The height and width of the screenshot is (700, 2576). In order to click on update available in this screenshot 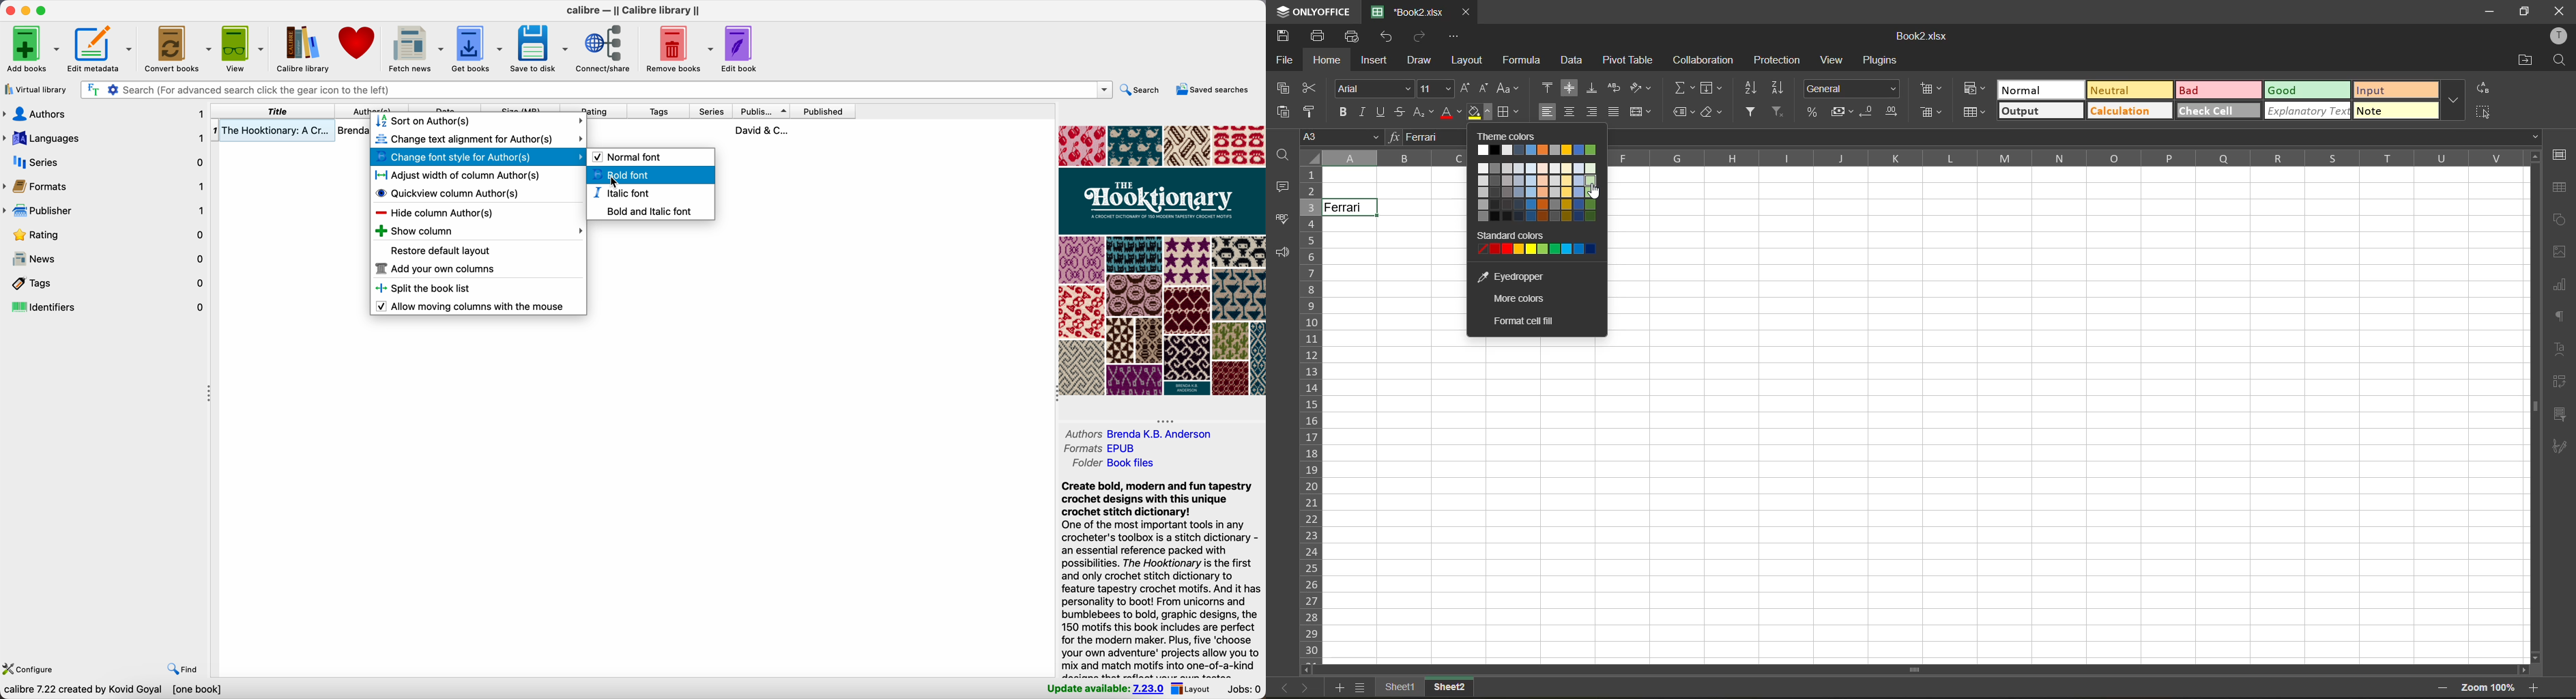, I will do `click(1103, 689)`.